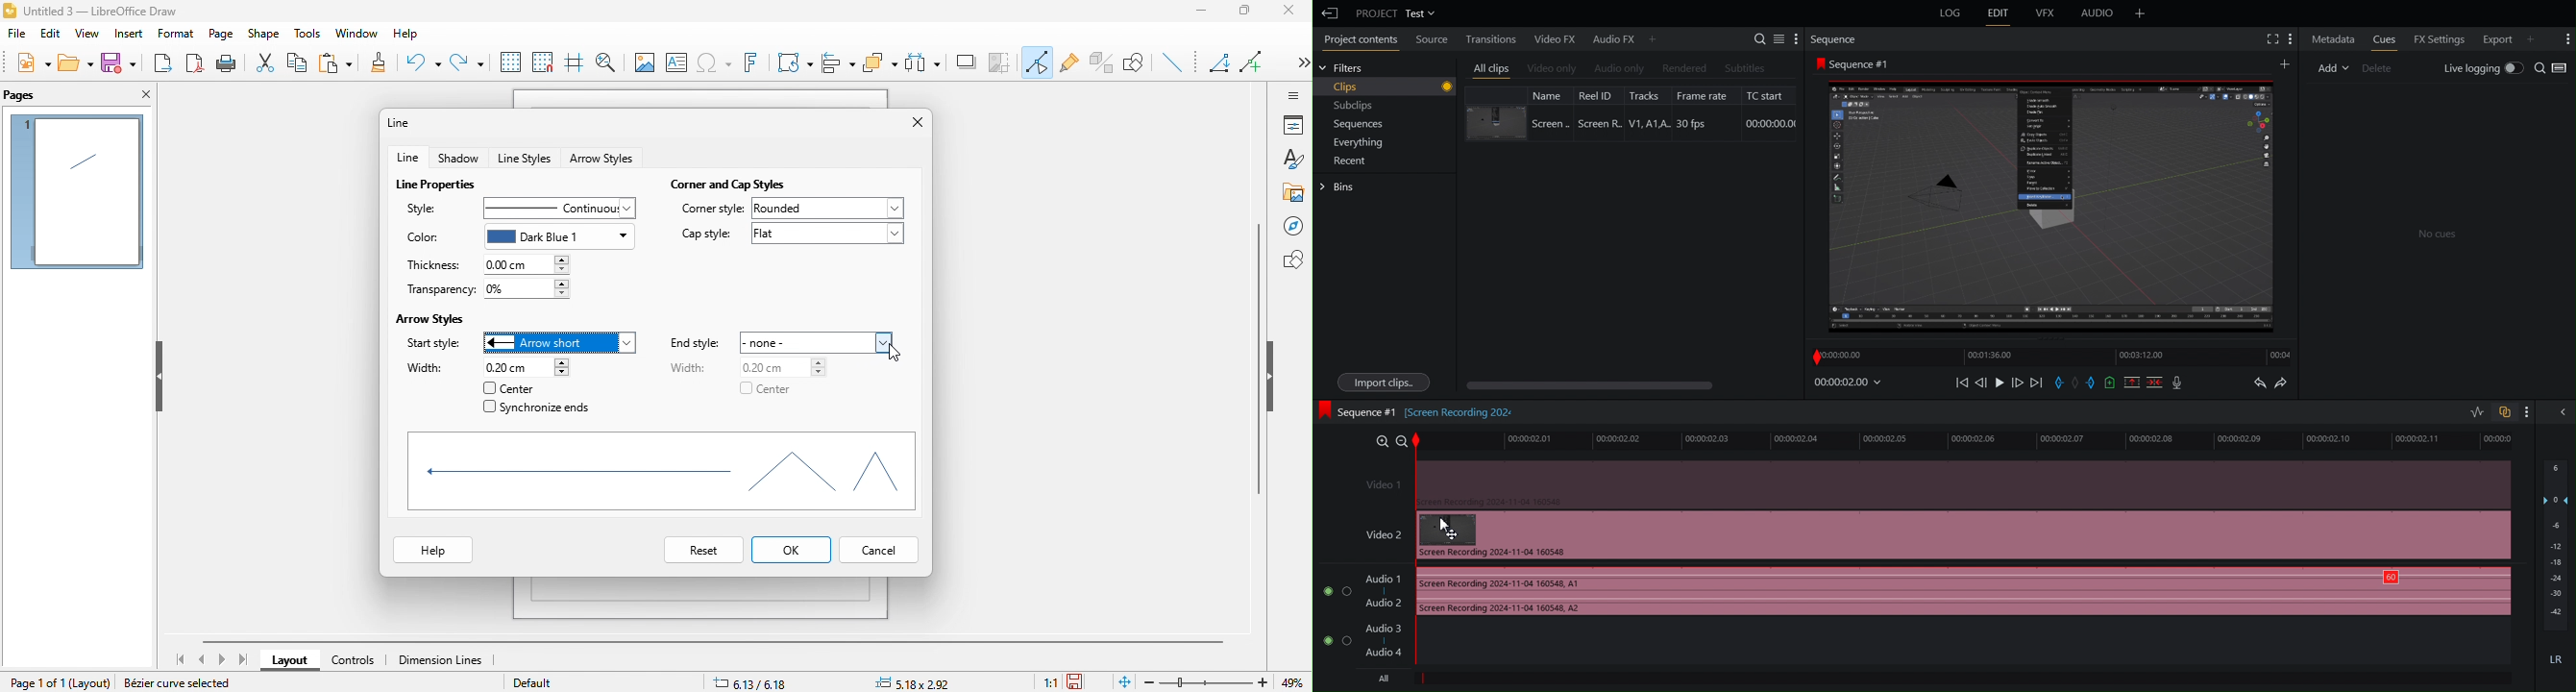 The image size is (2576, 700). I want to click on Toggle Auto Sync, so click(2504, 410).